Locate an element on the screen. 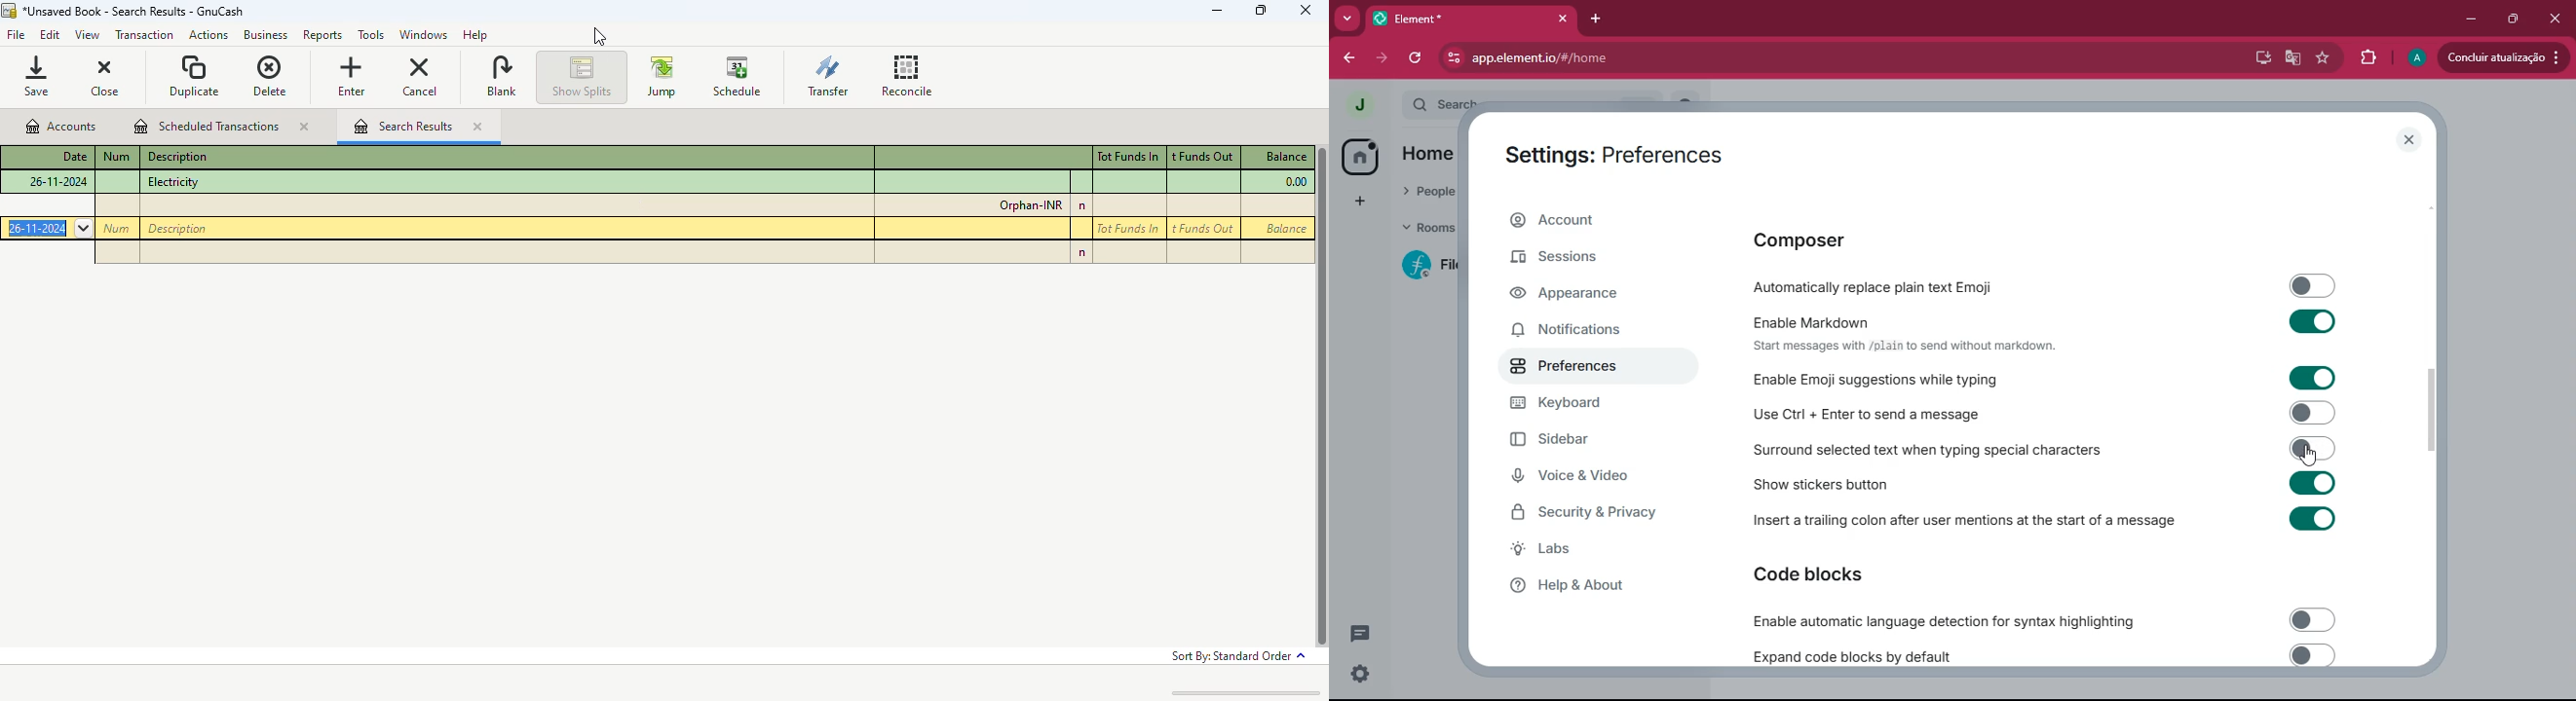  refresh is located at coordinates (1418, 58).